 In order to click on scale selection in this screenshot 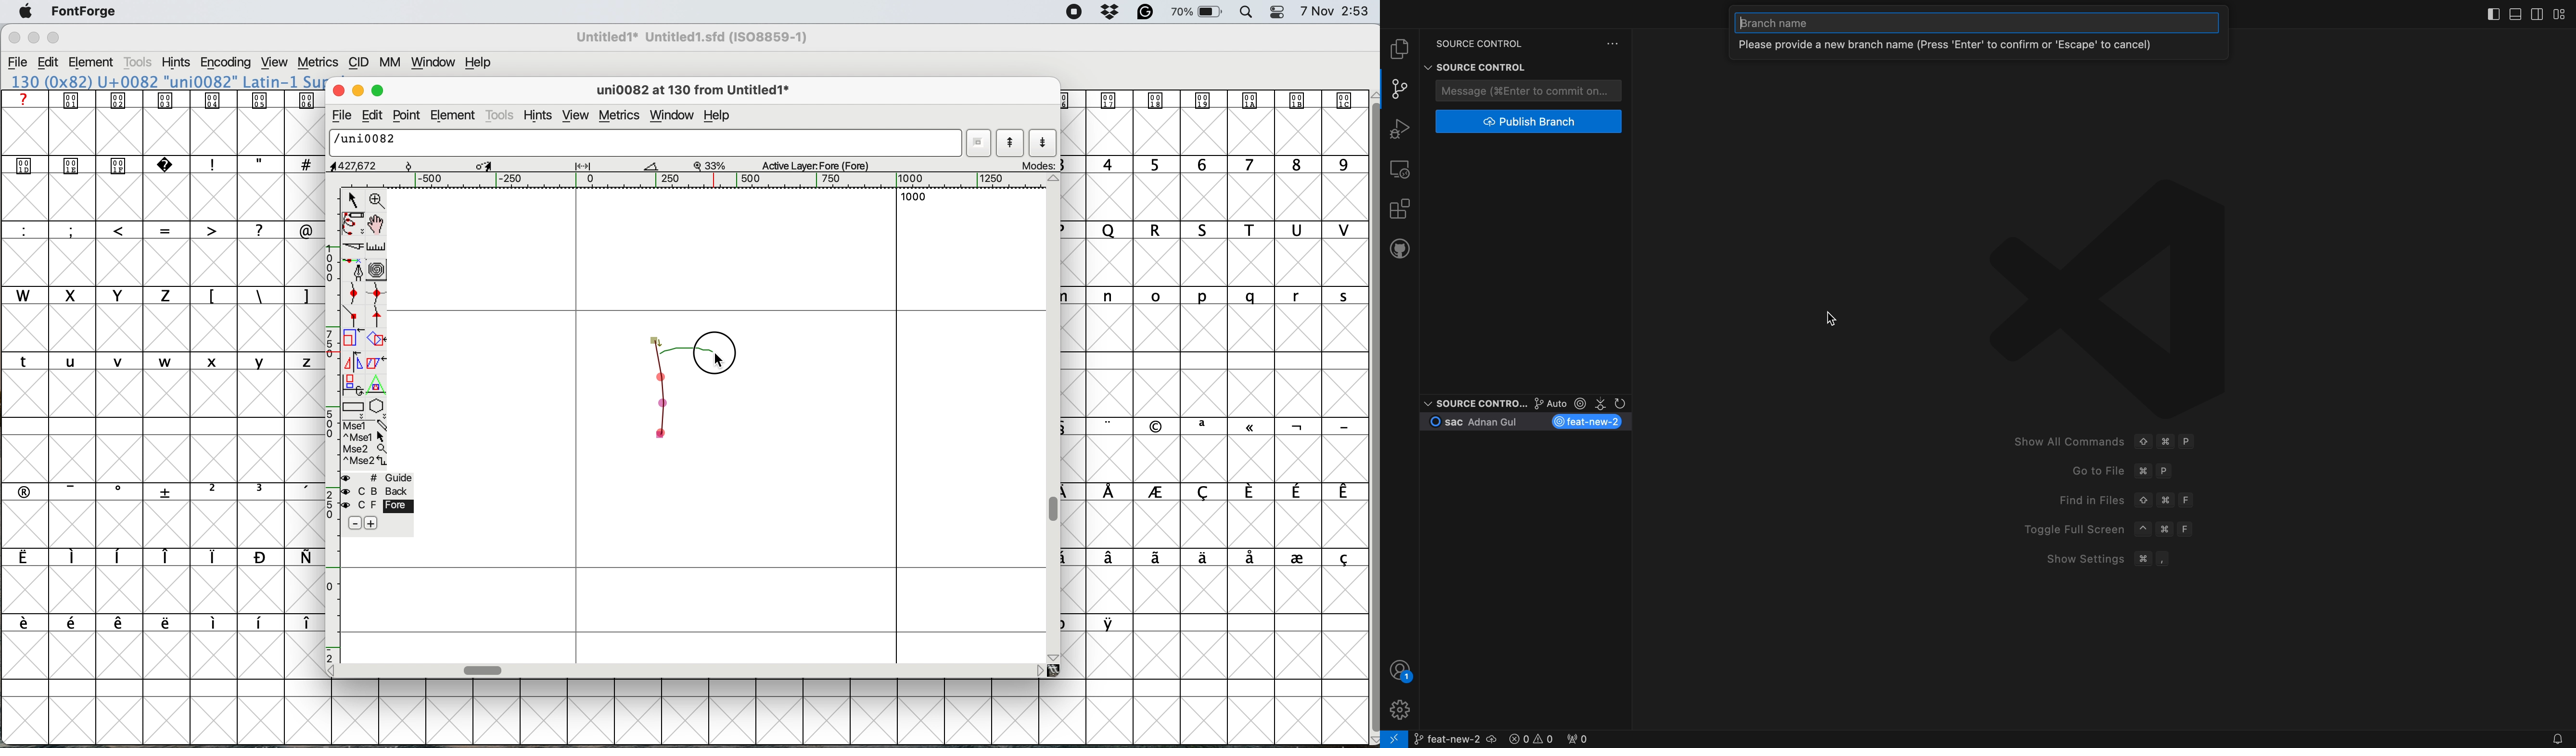, I will do `click(353, 340)`.